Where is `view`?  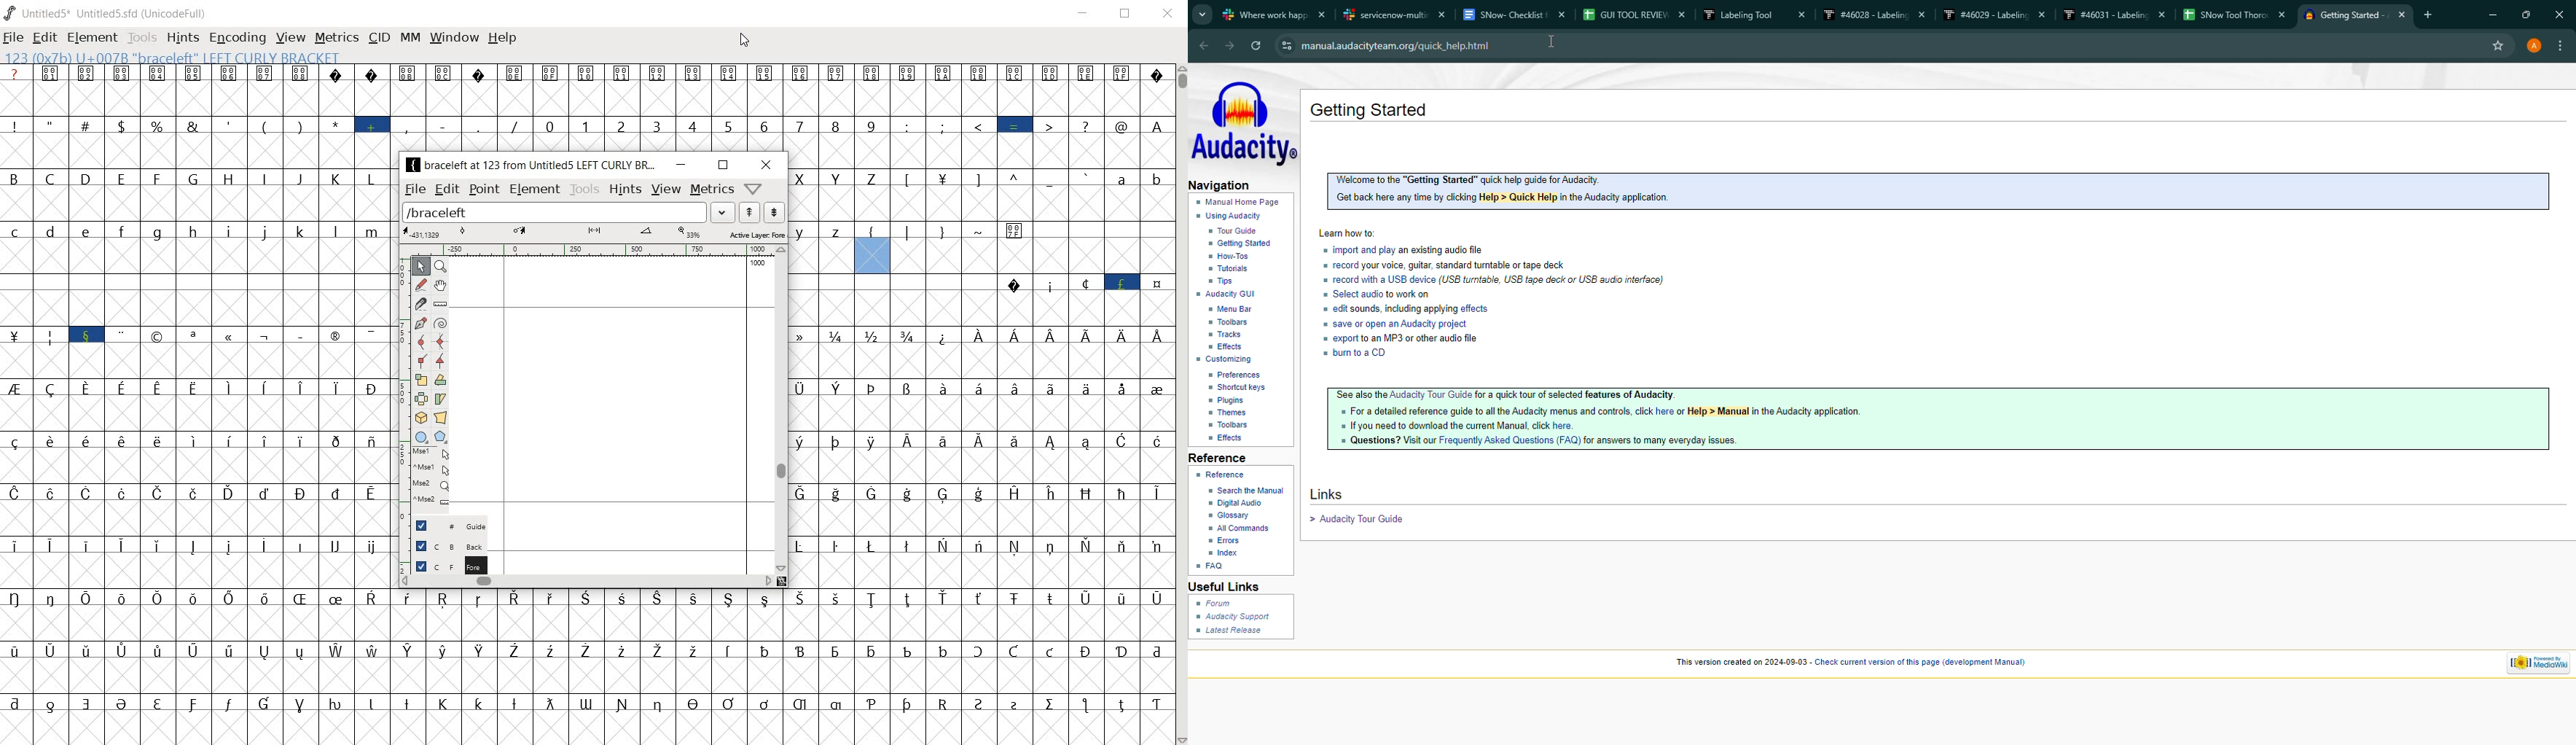
view is located at coordinates (289, 37).